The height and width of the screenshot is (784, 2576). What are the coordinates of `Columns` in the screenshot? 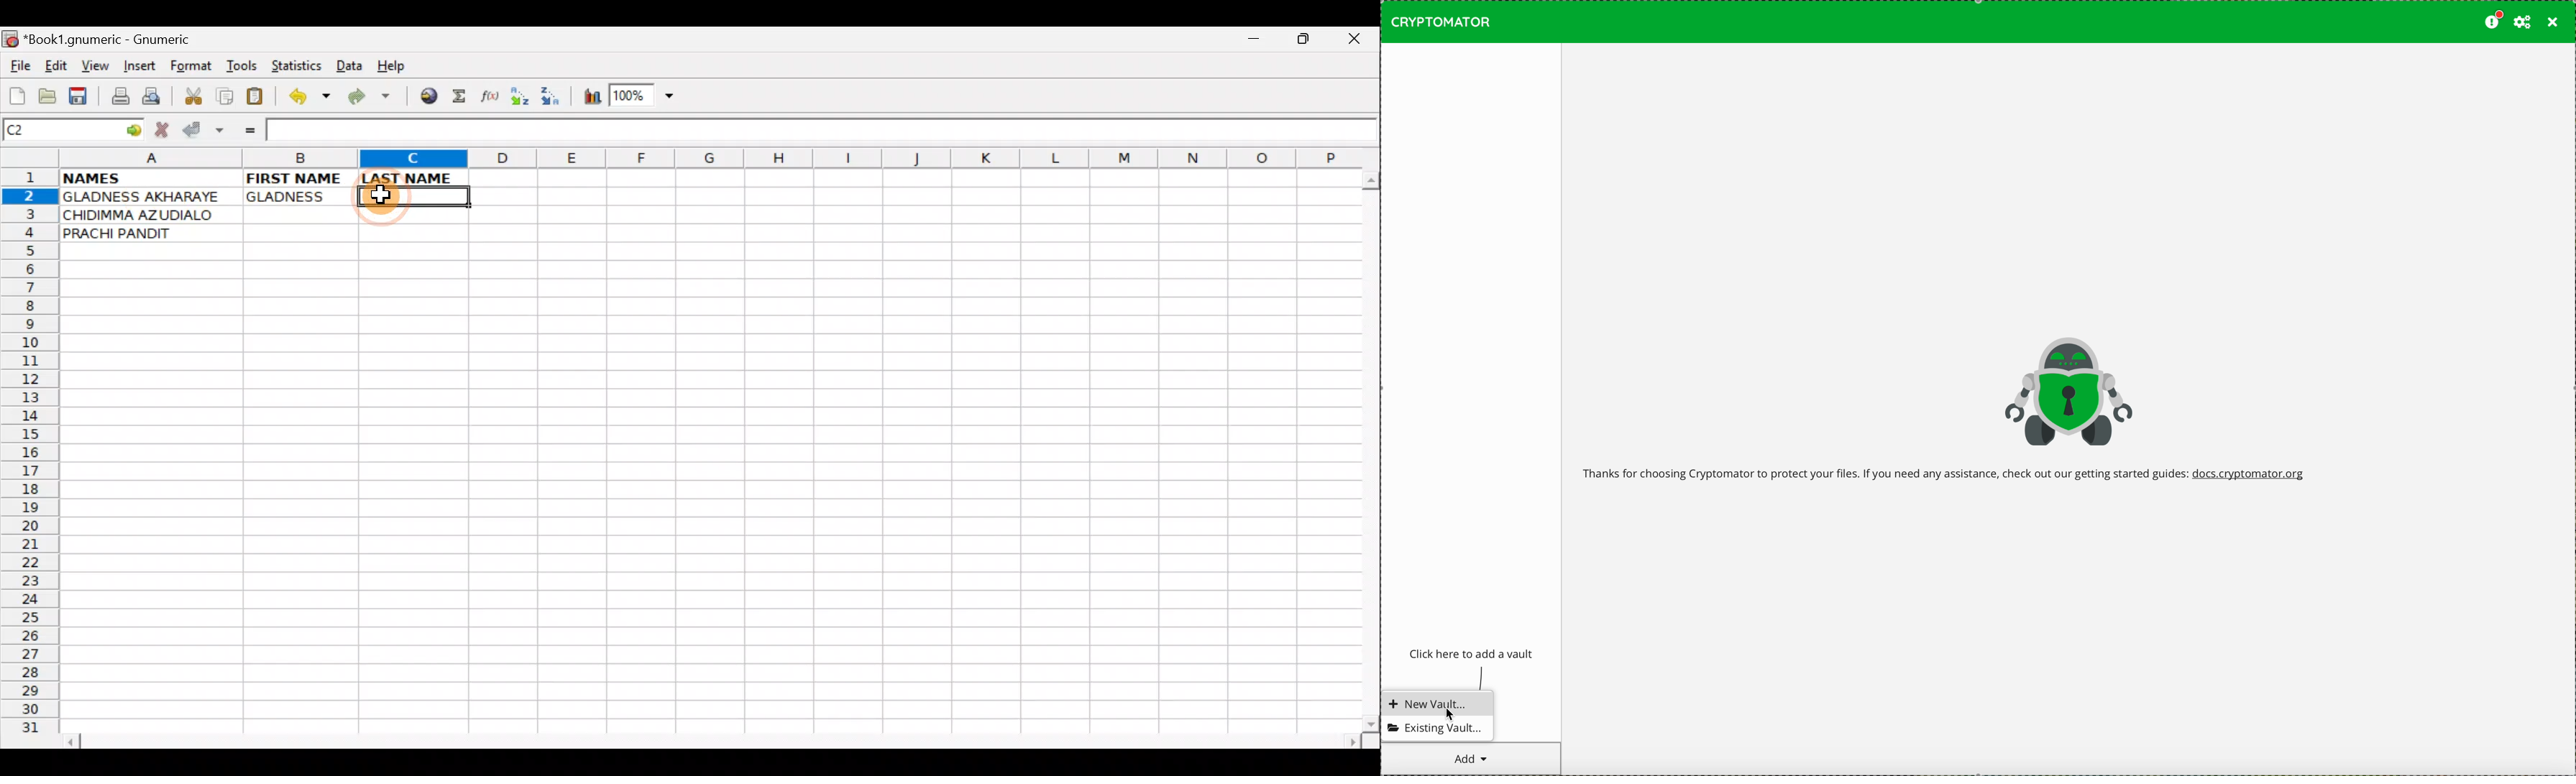 It's located at (708, 157).